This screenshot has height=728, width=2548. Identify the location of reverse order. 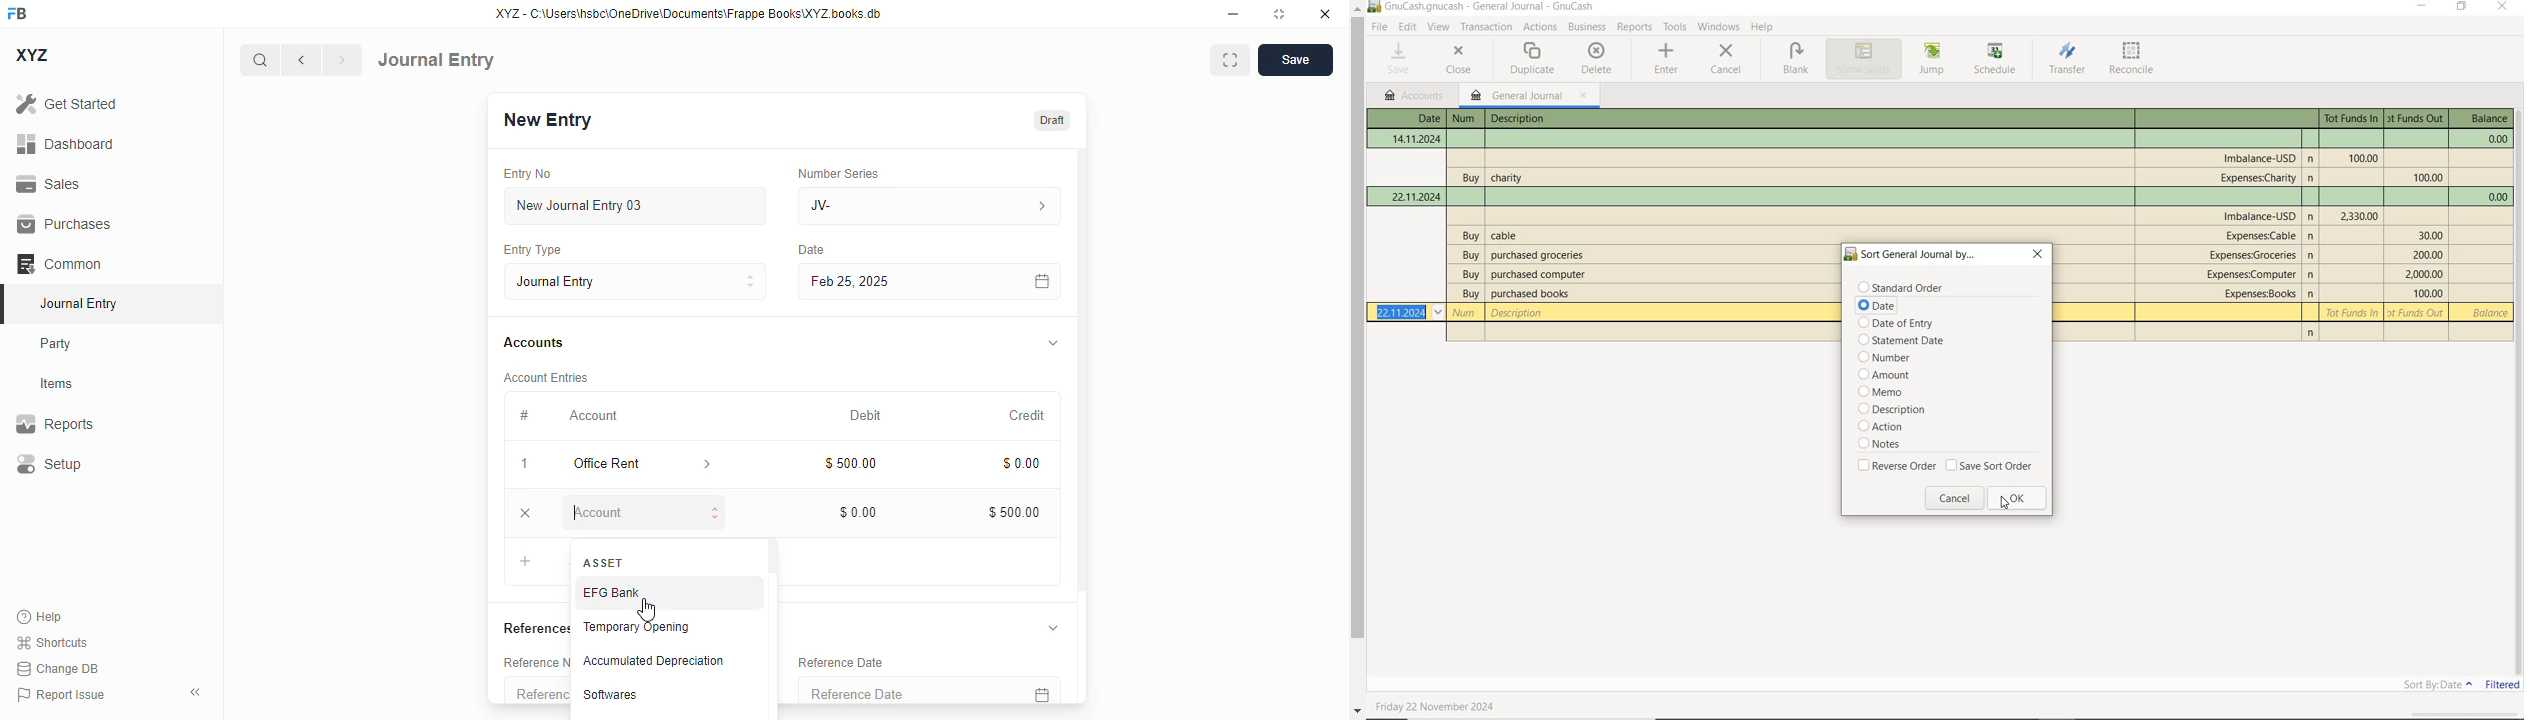
(1897, 467).